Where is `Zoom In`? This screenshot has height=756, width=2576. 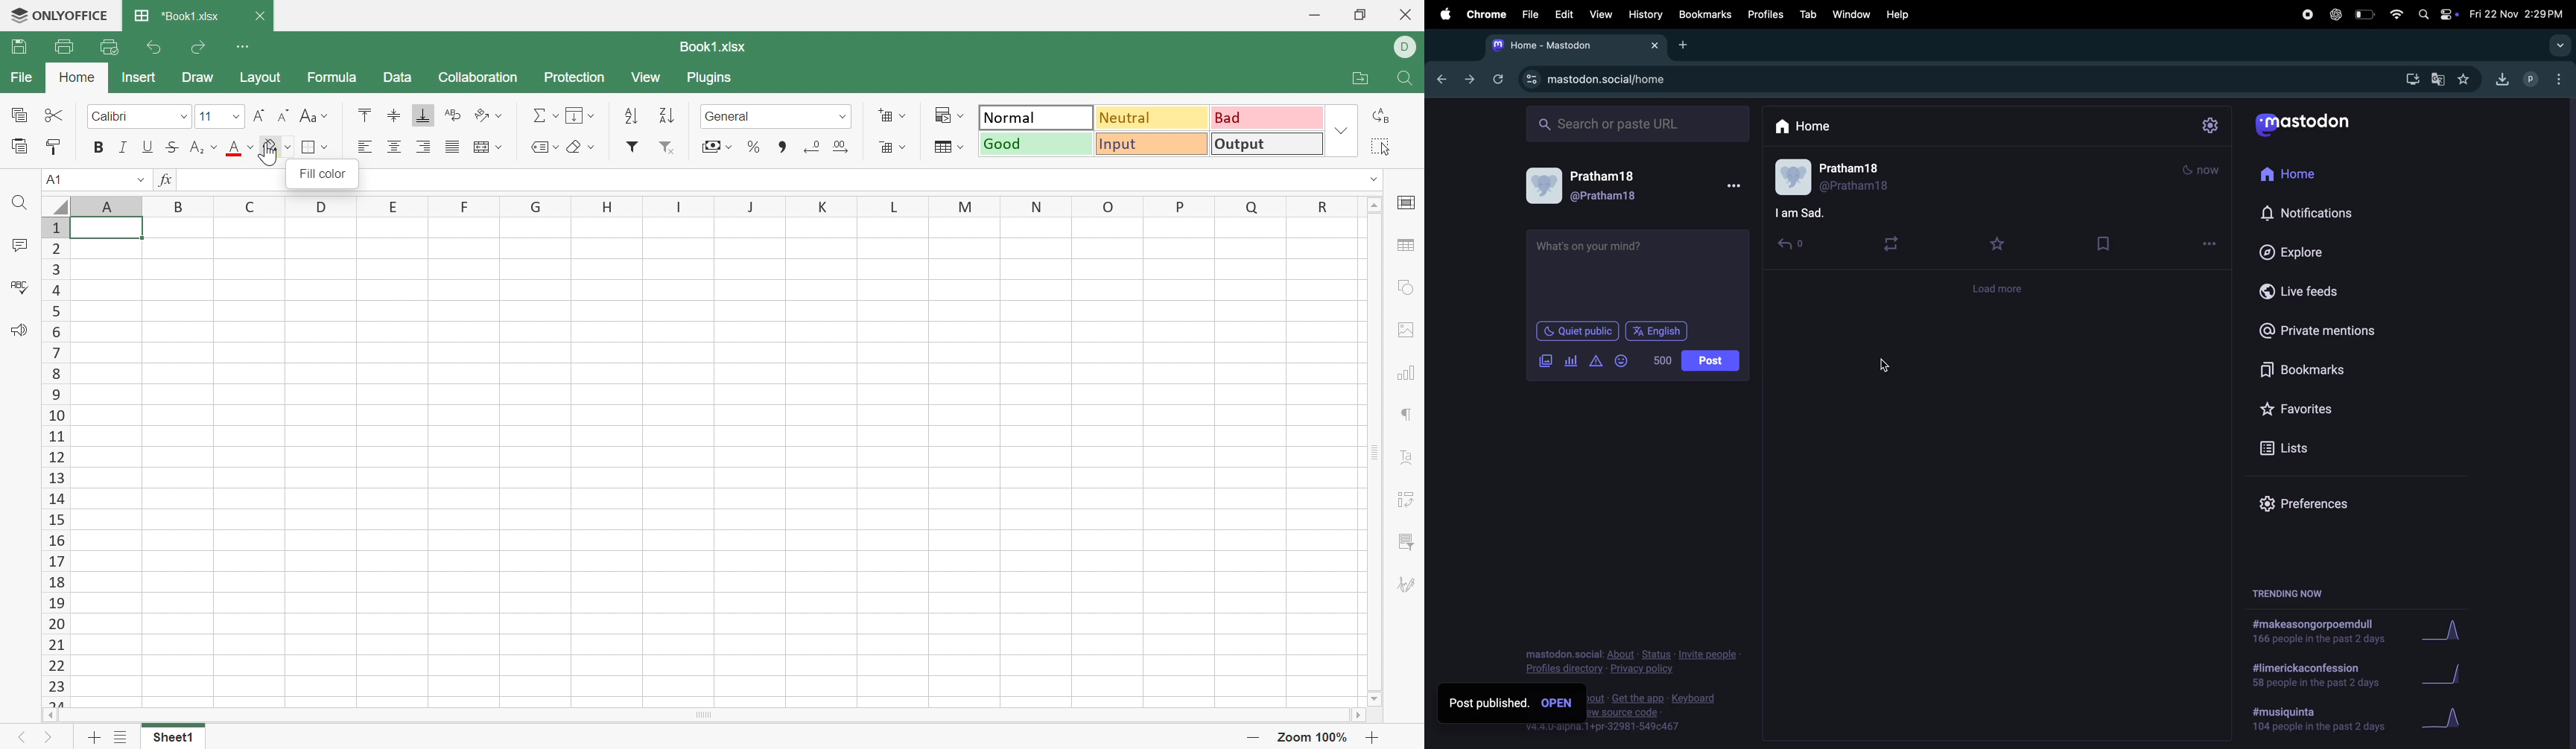
Zoom In is located at coordinates (1370, 736).